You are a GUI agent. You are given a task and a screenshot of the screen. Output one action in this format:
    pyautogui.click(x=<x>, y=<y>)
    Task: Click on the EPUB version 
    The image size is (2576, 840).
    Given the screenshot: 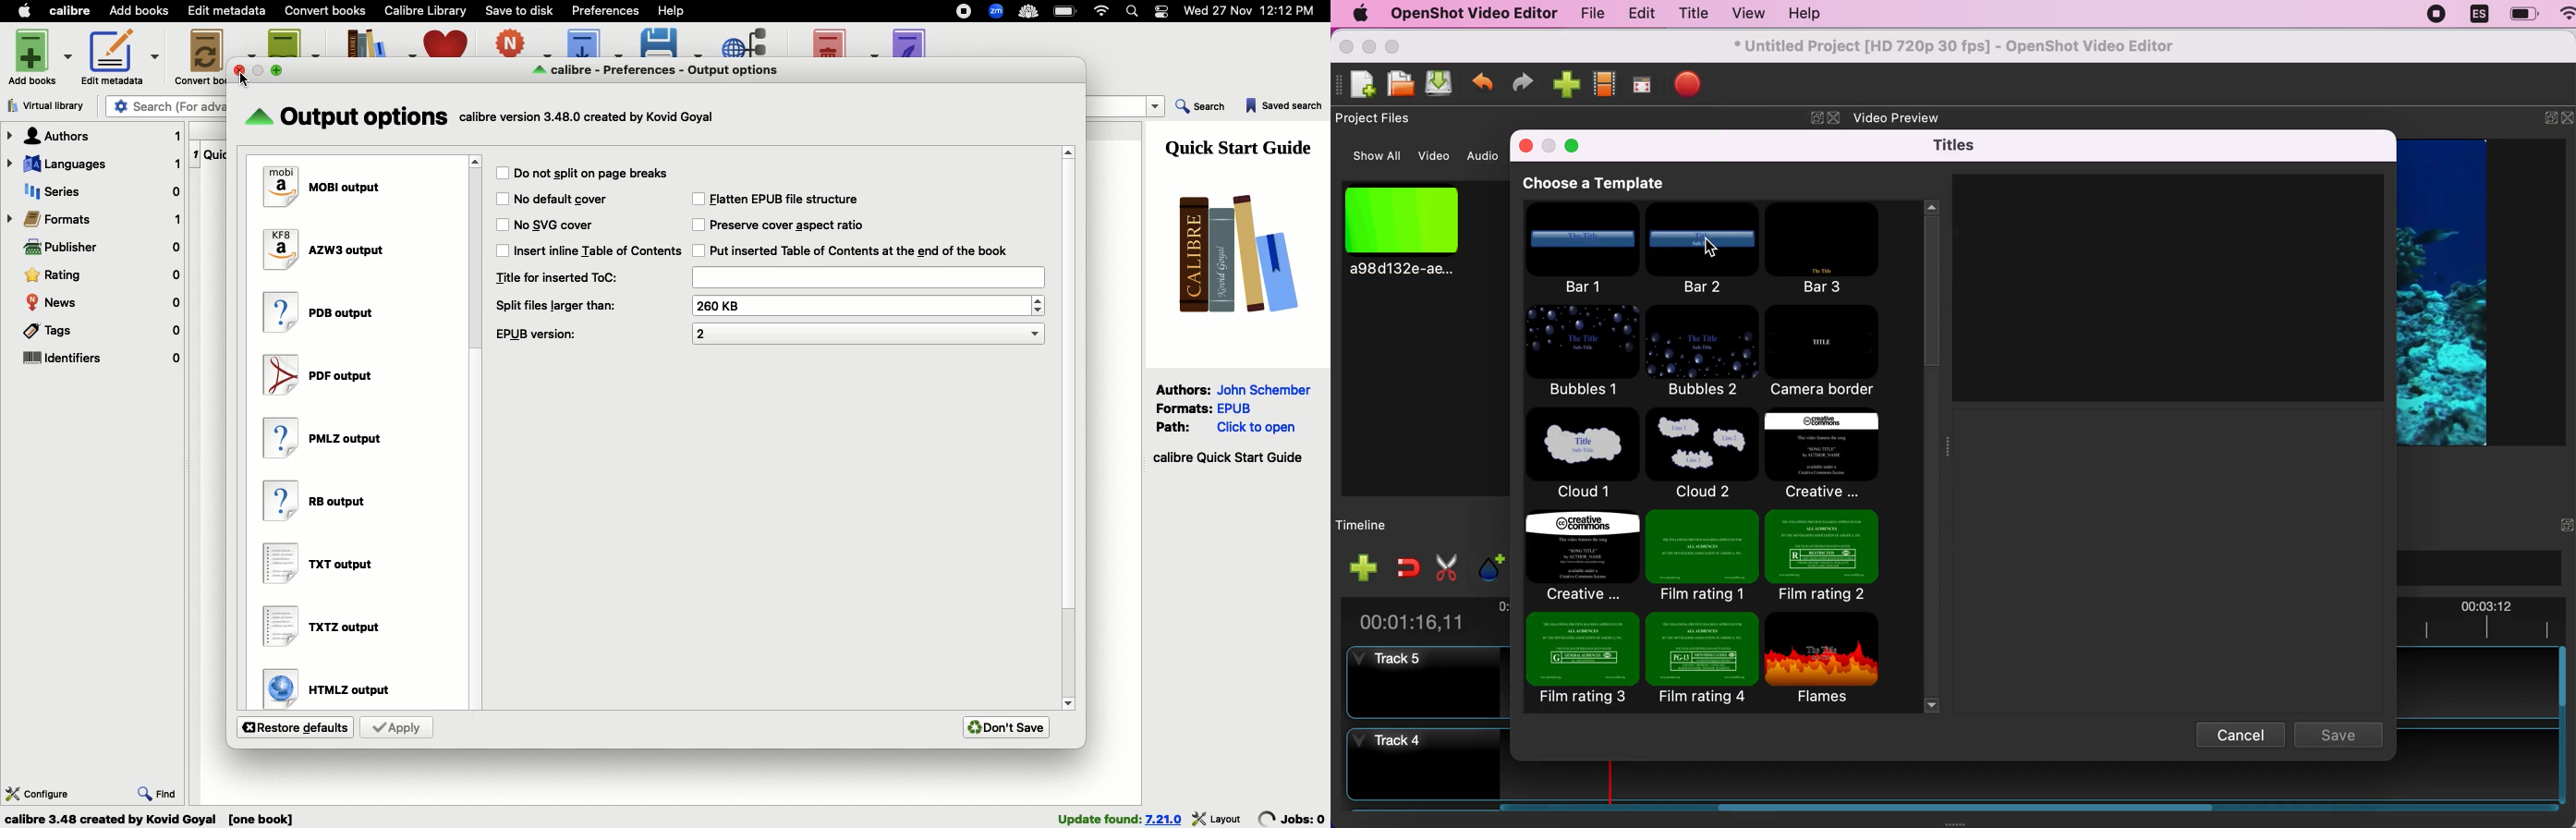 What is the action you would take?
    pyautogui.click(x=538, y=335)
    